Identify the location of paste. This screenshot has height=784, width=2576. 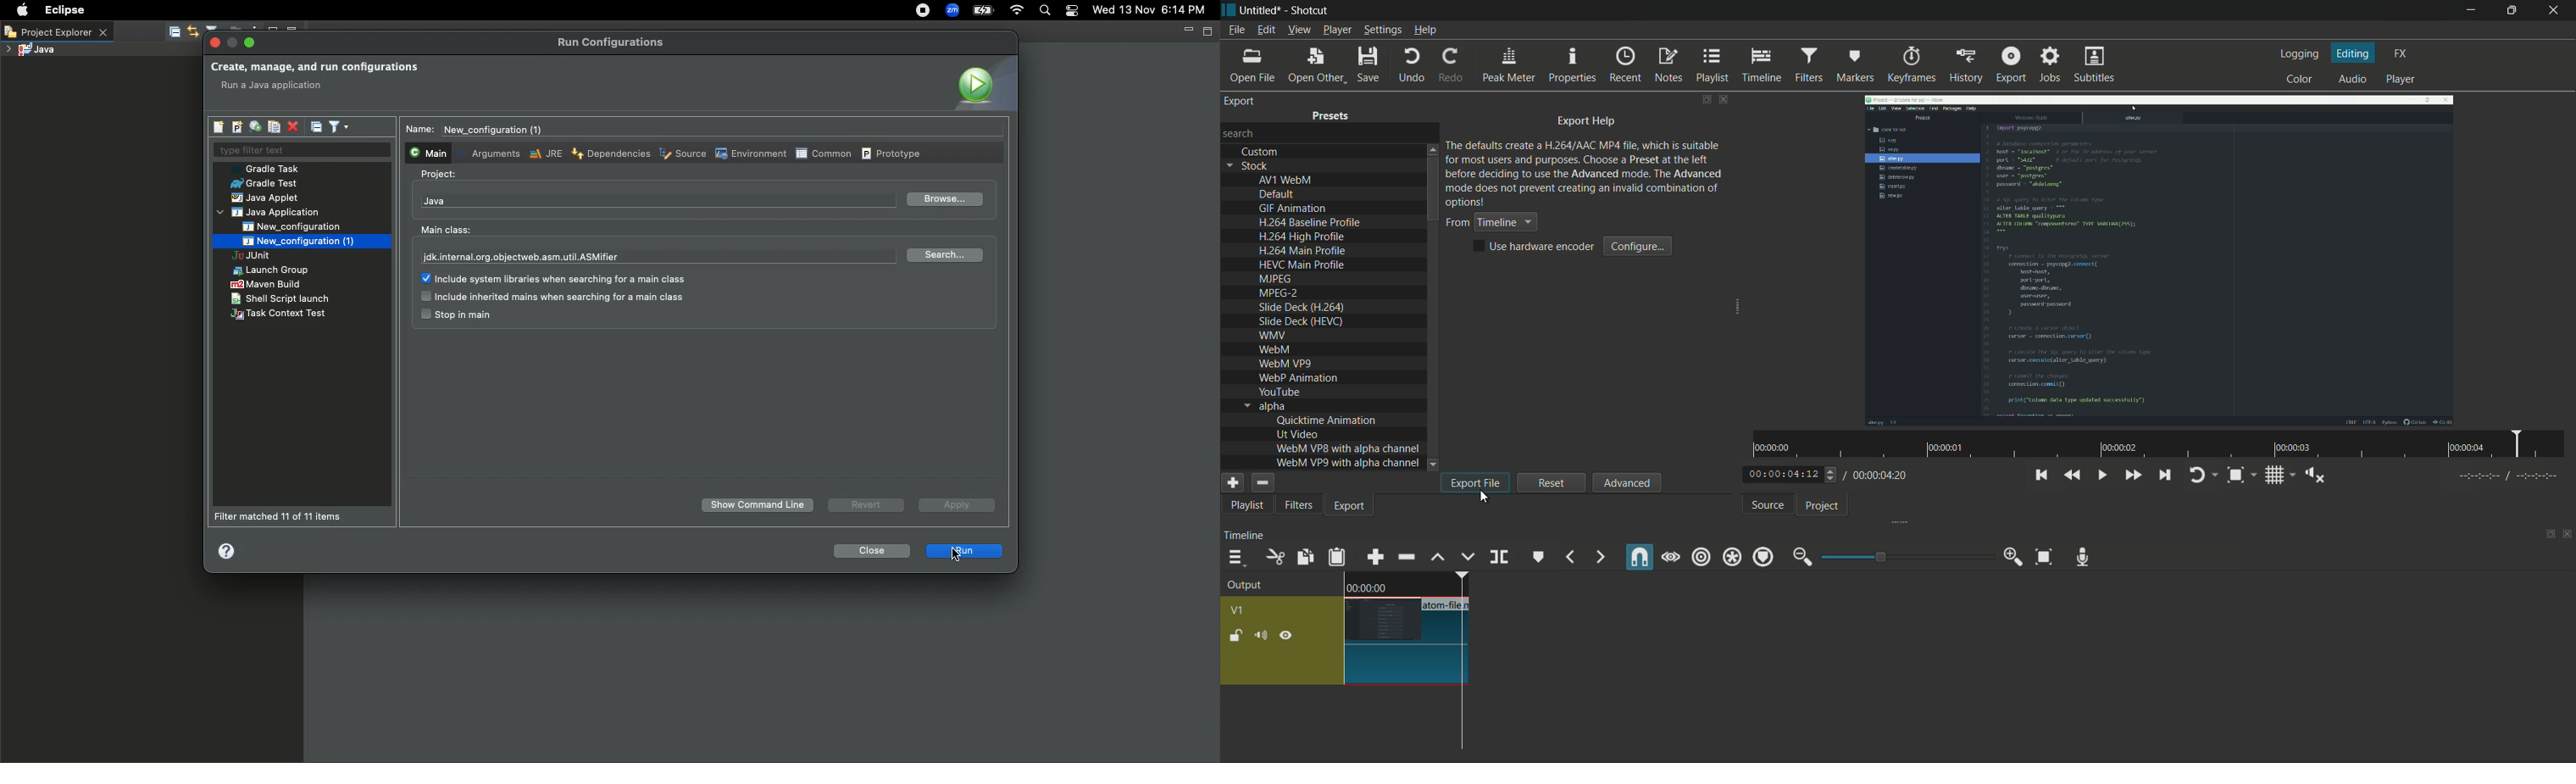
(1338, 559).